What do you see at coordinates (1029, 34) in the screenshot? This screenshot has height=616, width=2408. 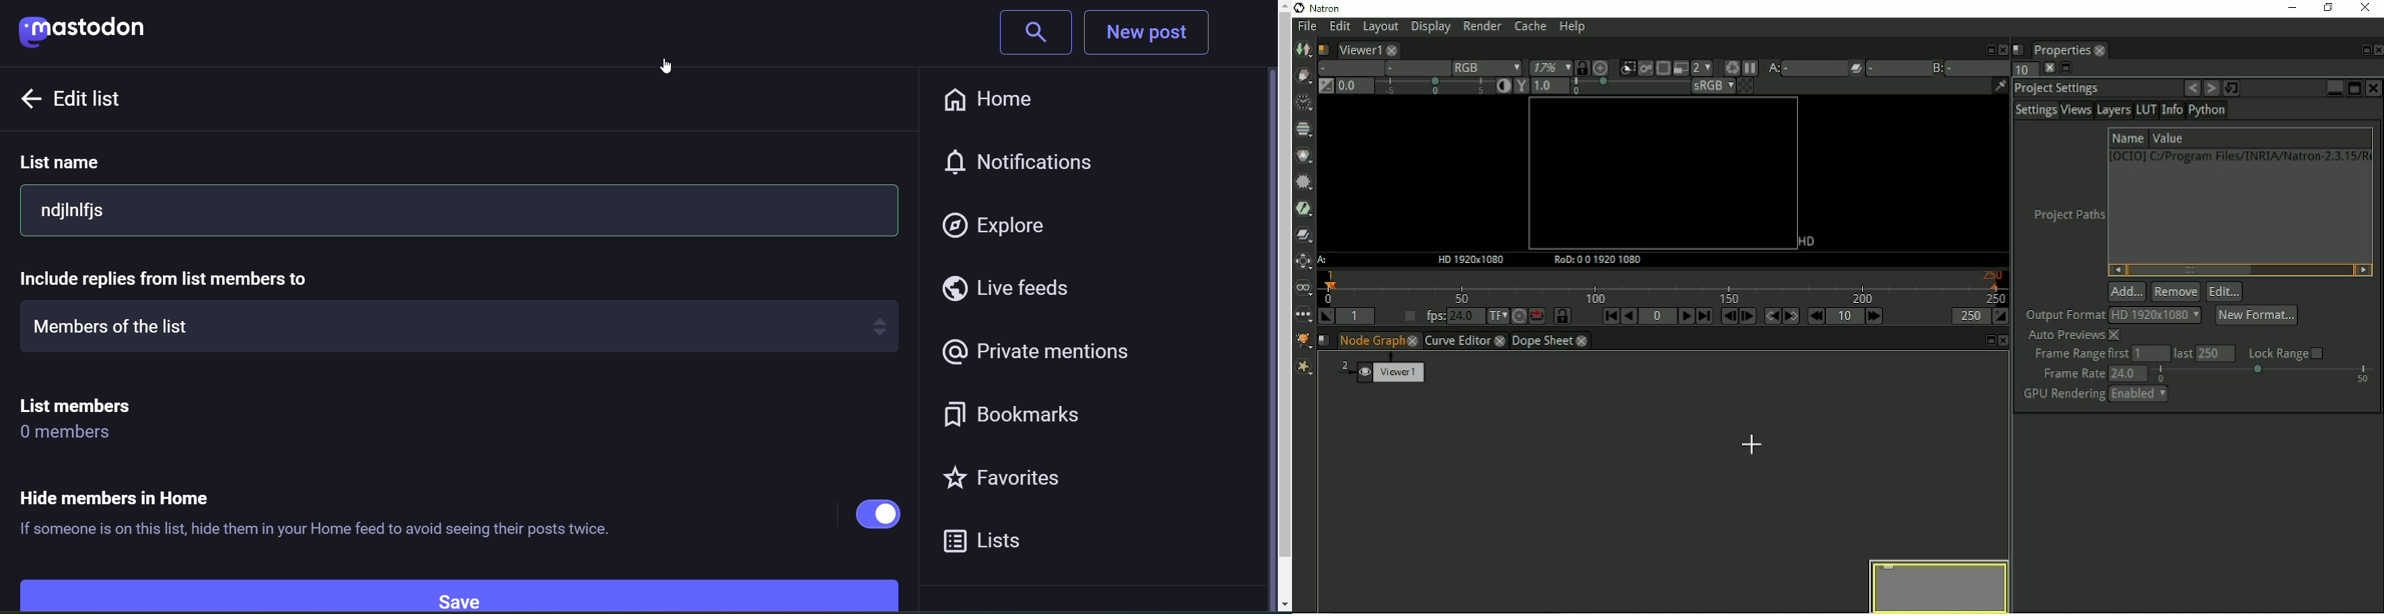 I see `search bar` at bounding box center [1029, 34].